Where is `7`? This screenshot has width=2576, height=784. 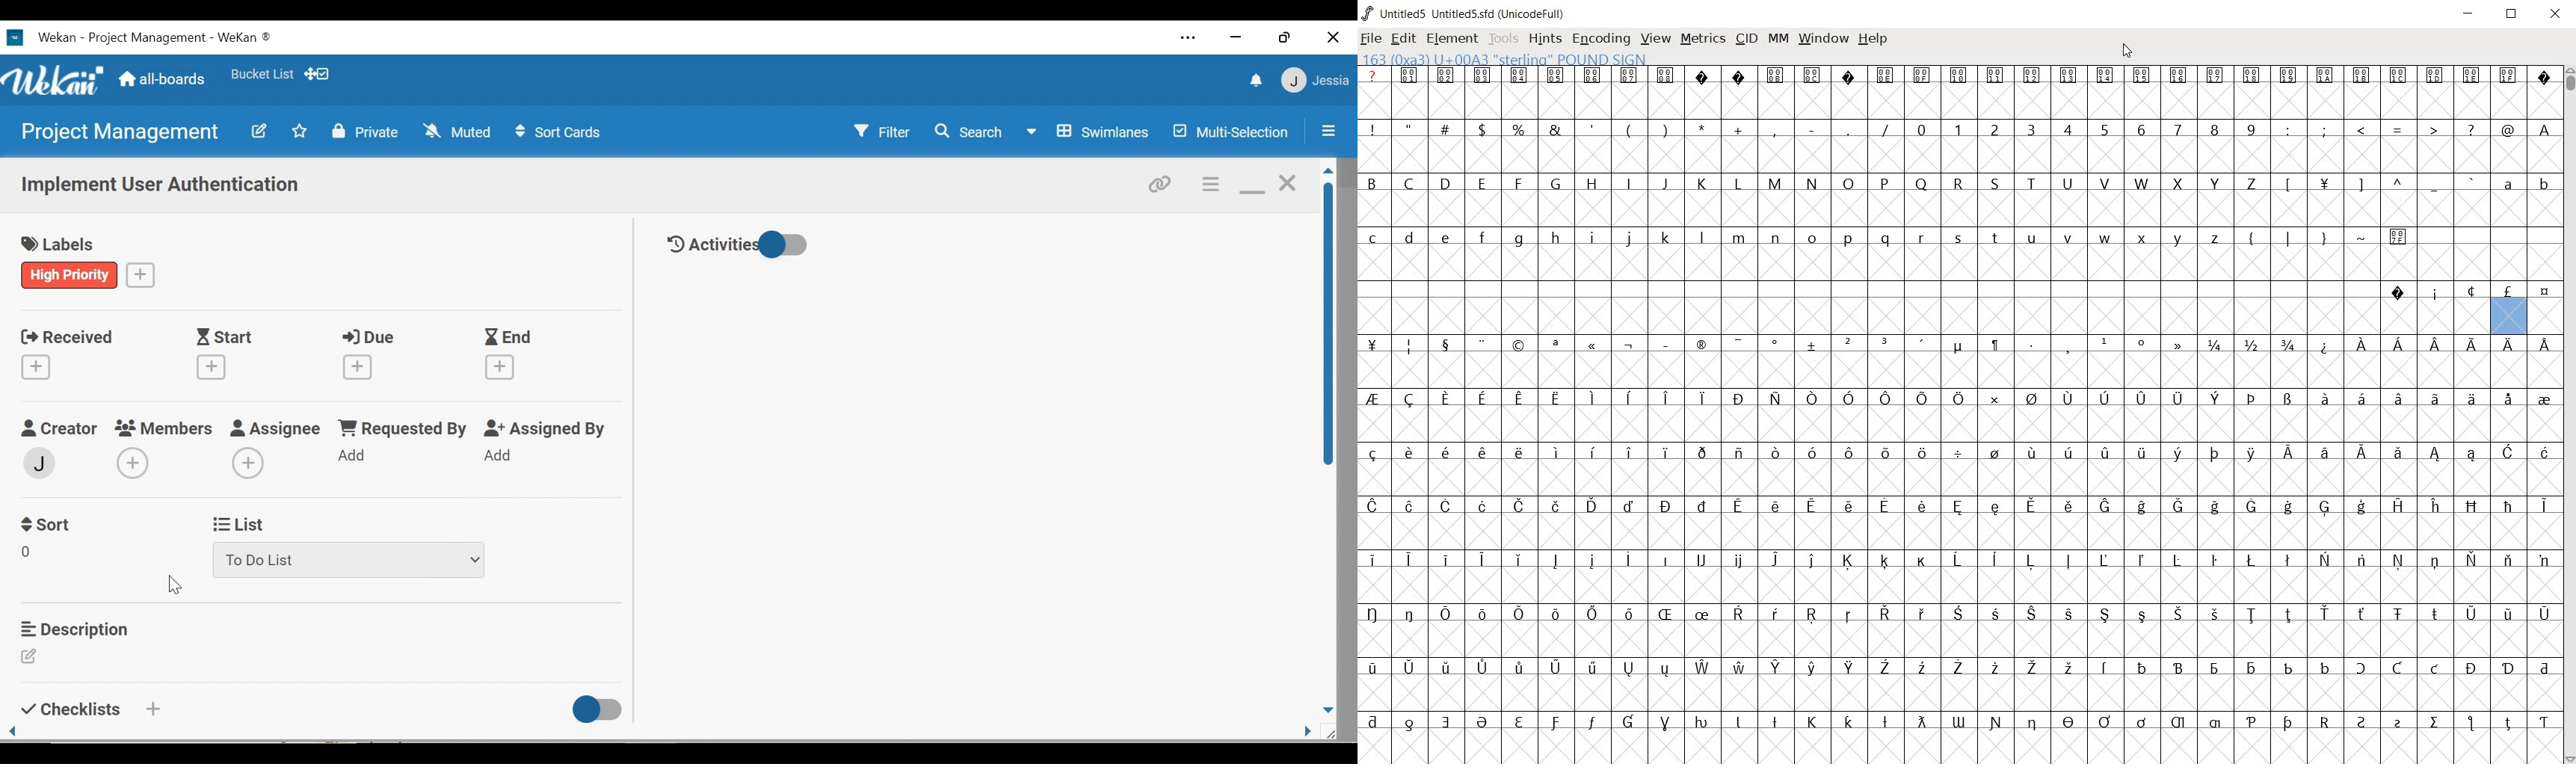
7 is located at coordinates (2178, 130).